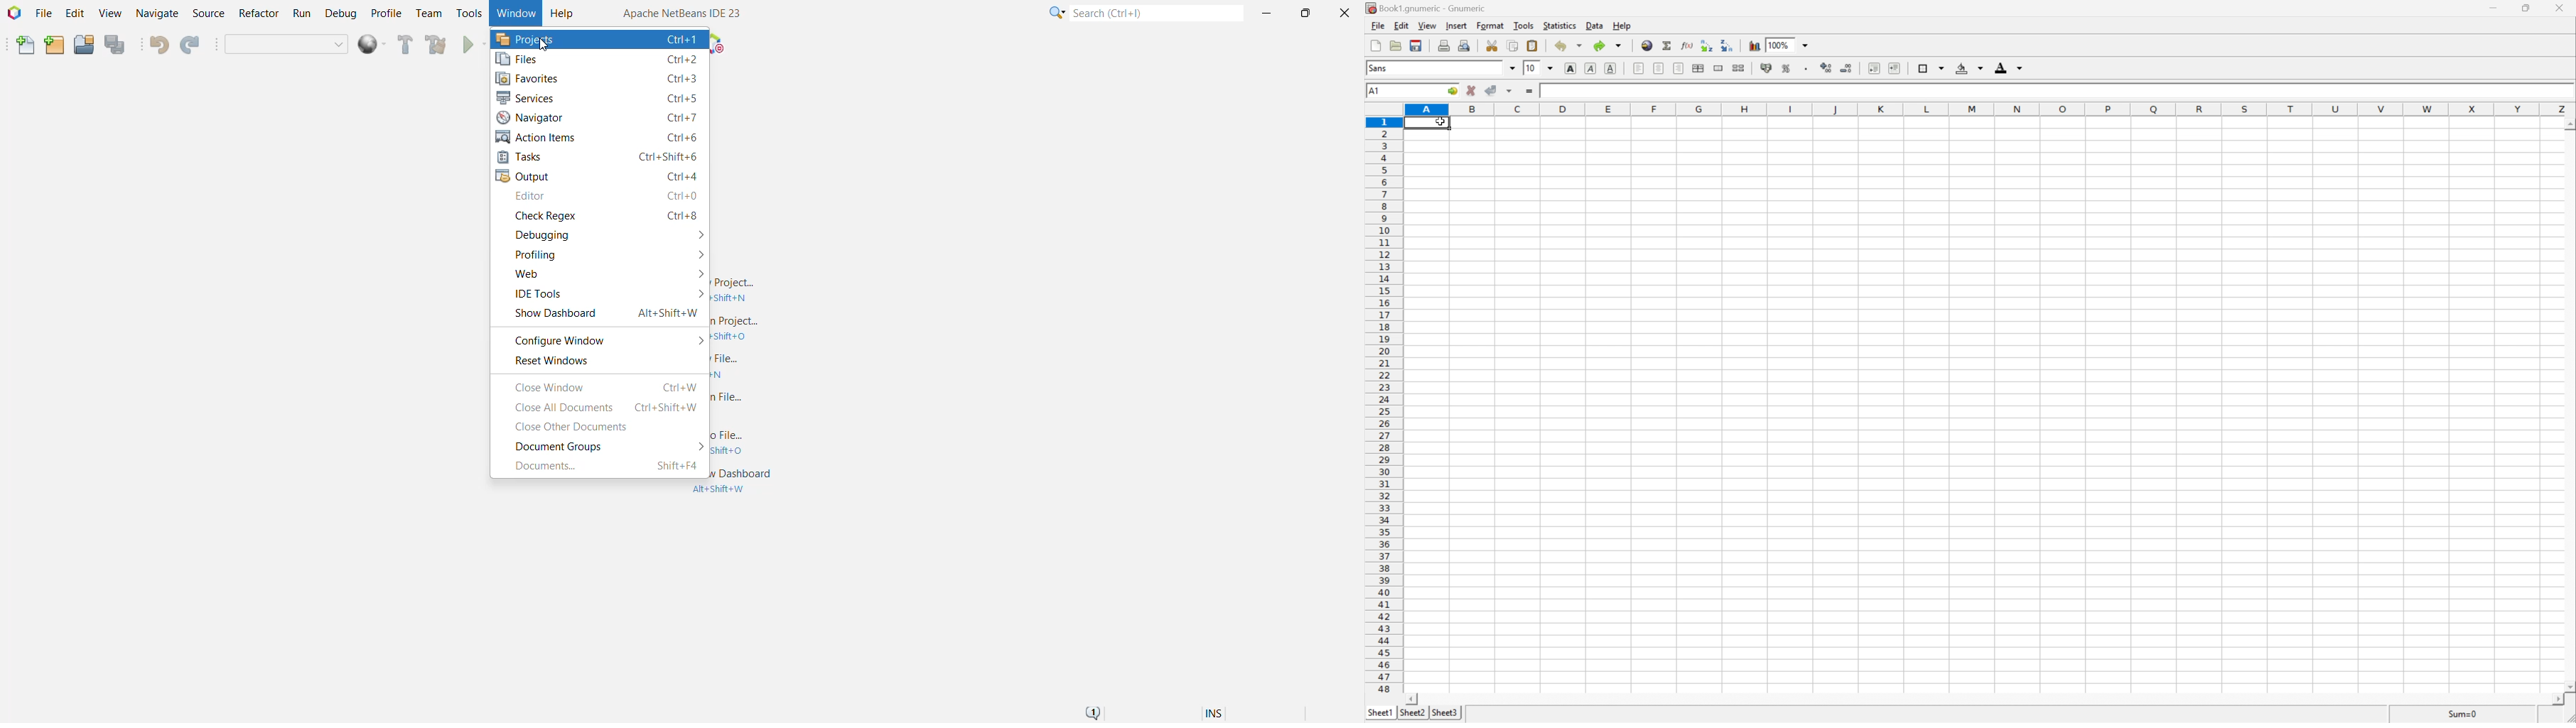  What do you see at coordinates (1609, 46) in the screenshot?
I see `redo` at bounding box center [1609, 46].